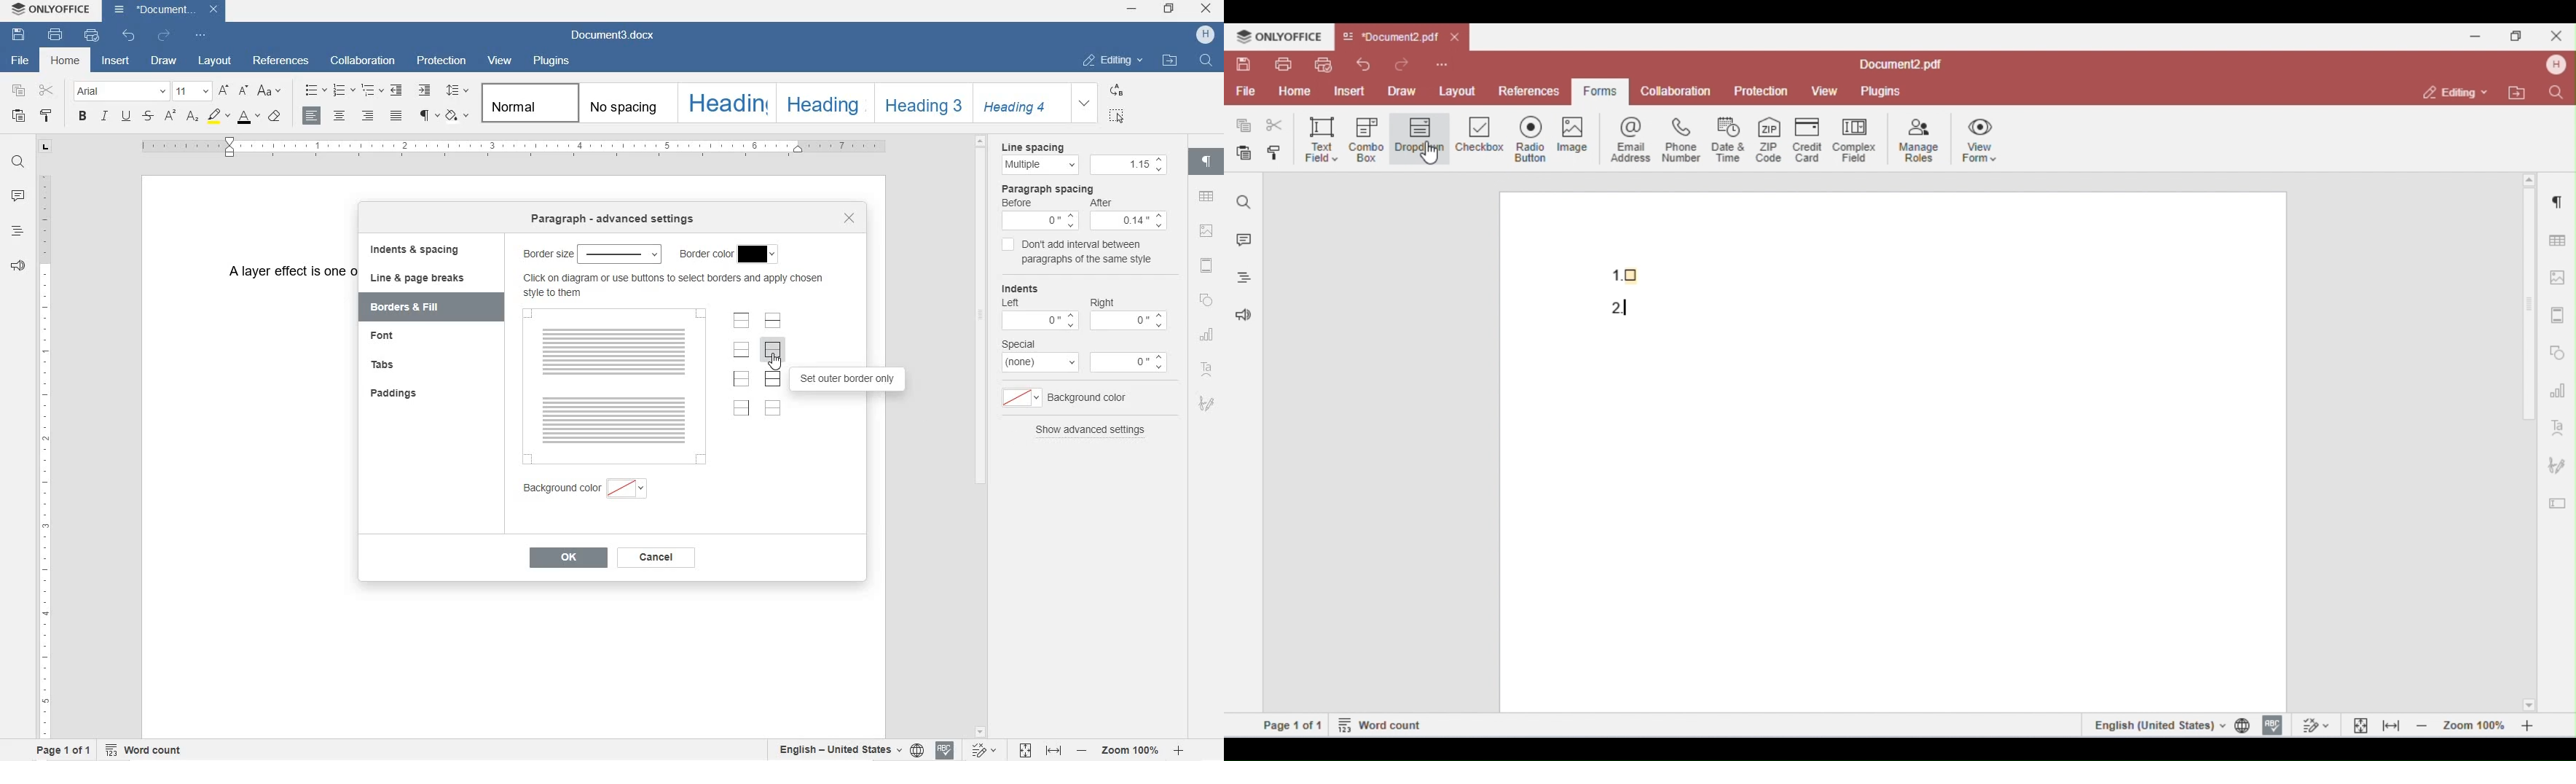 This screenshot has width=2576, height=784. What do you see at coordinates (146, 749) in the screenshot?
I see `WORD COUNT` at bounding box center [146, 749].